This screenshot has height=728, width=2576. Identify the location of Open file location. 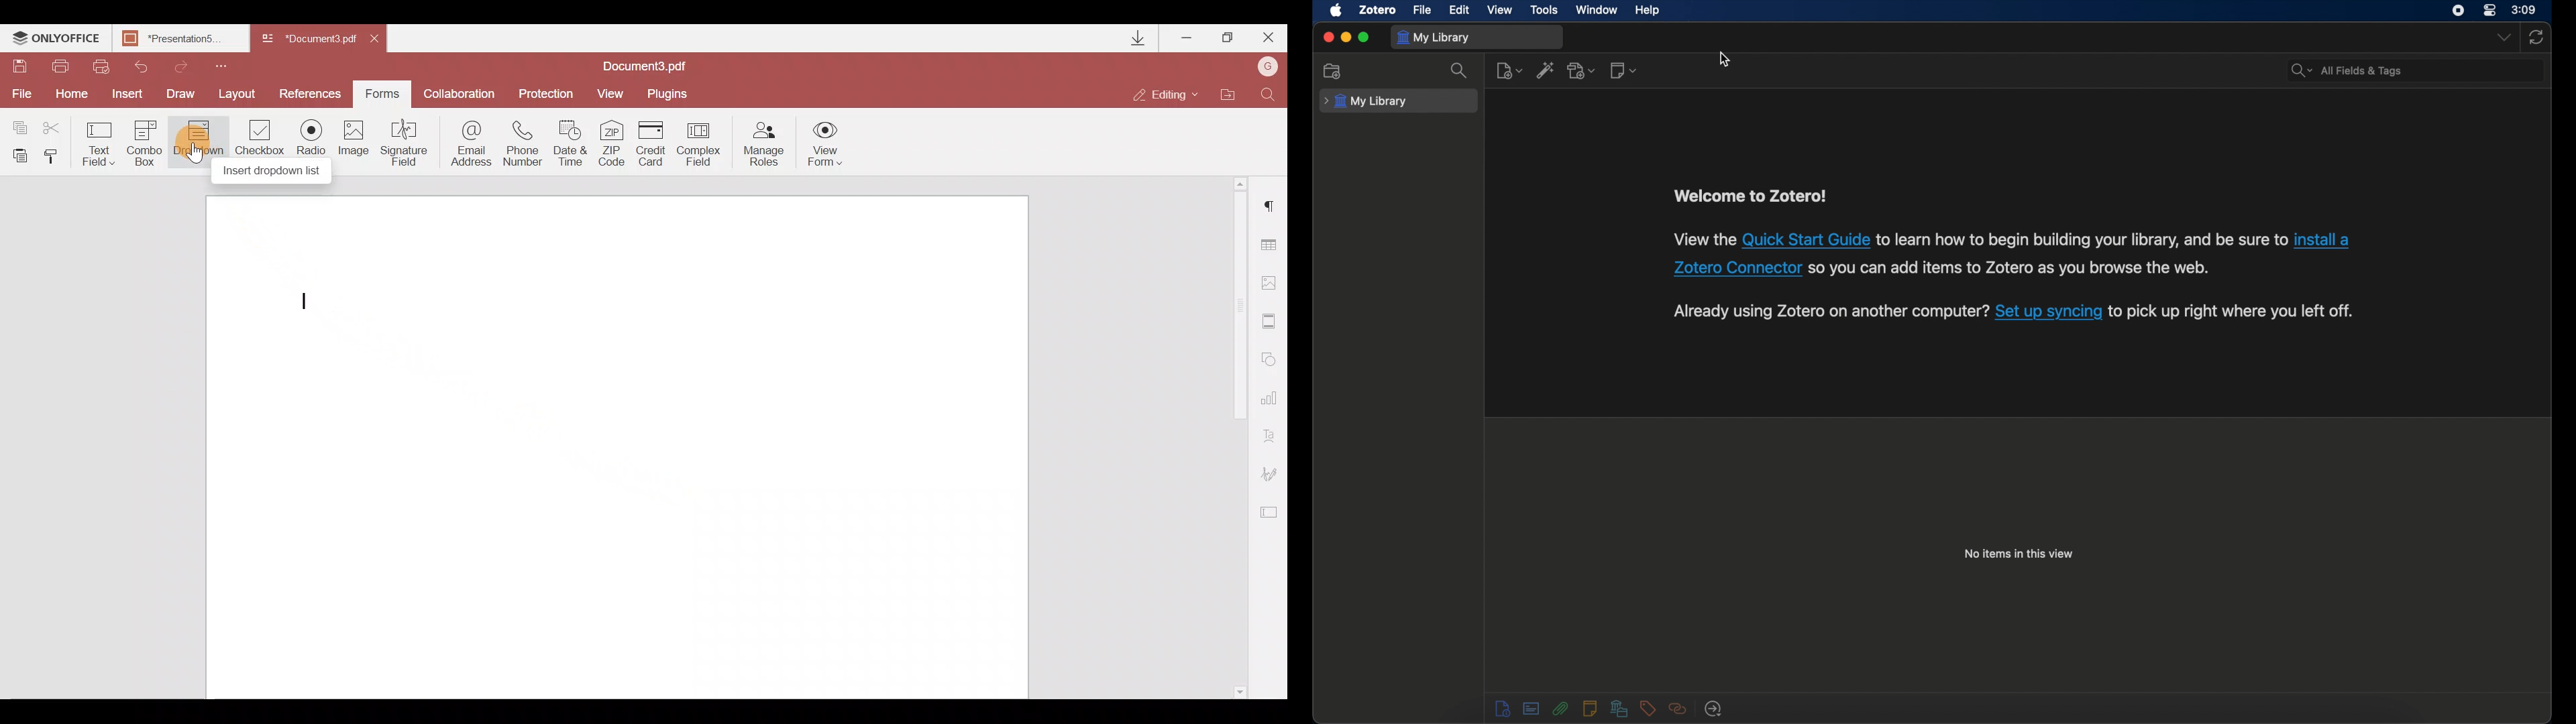
(1229, 94).